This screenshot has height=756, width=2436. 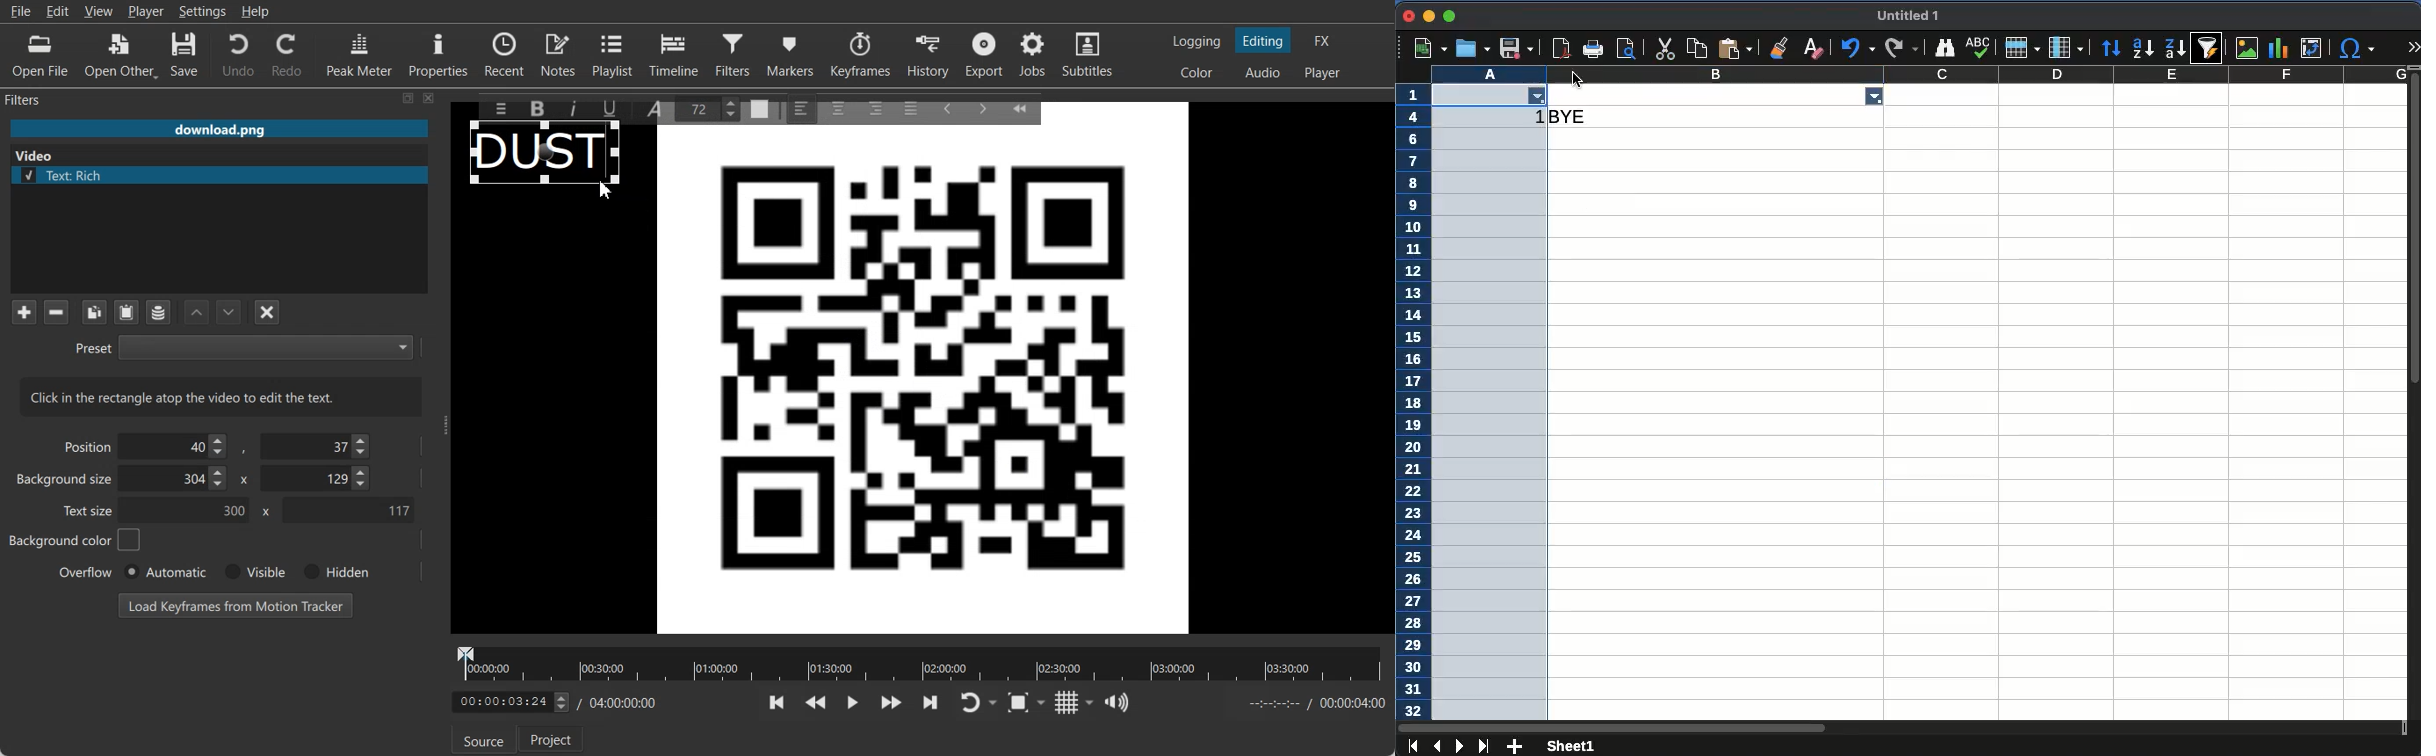 What do you see at coordinates (792, 54) in the screenshot?
I see `Markers` at bounding box center [792, 54].